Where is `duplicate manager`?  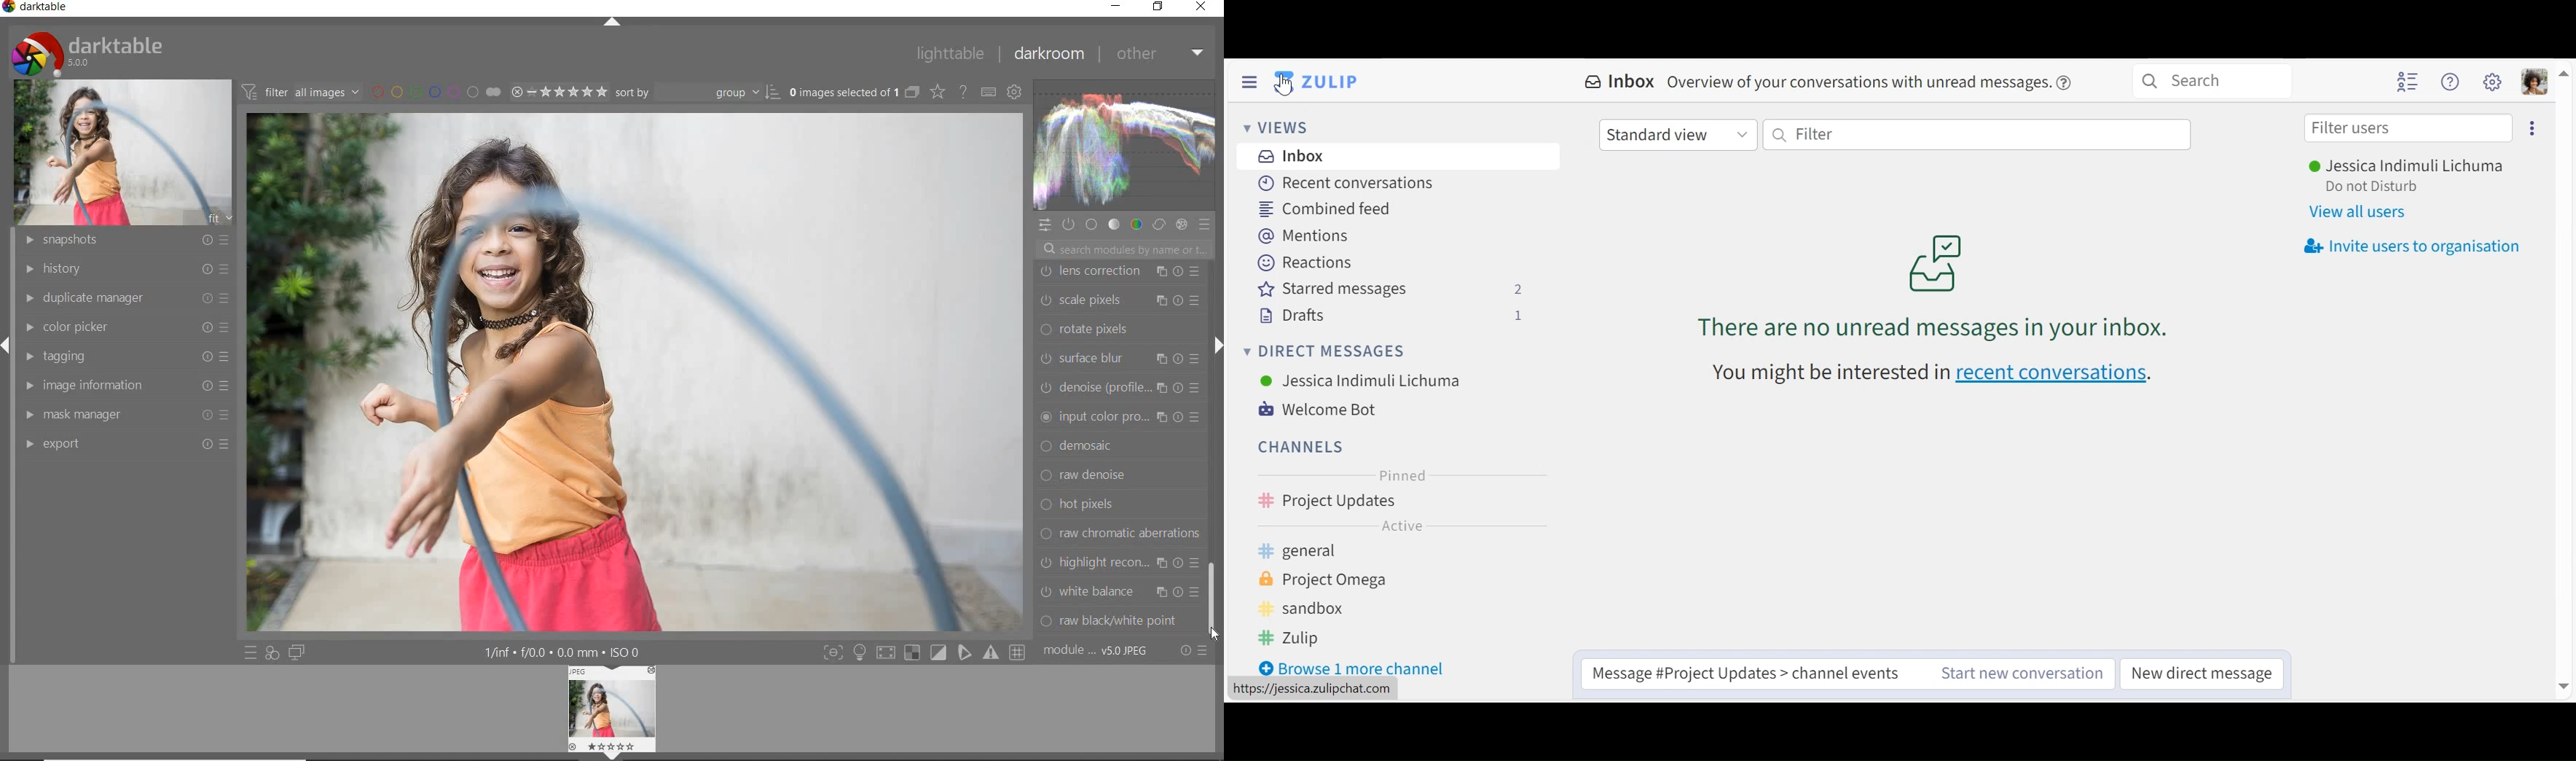 duplicate manager is located at coordinates (124, 296).